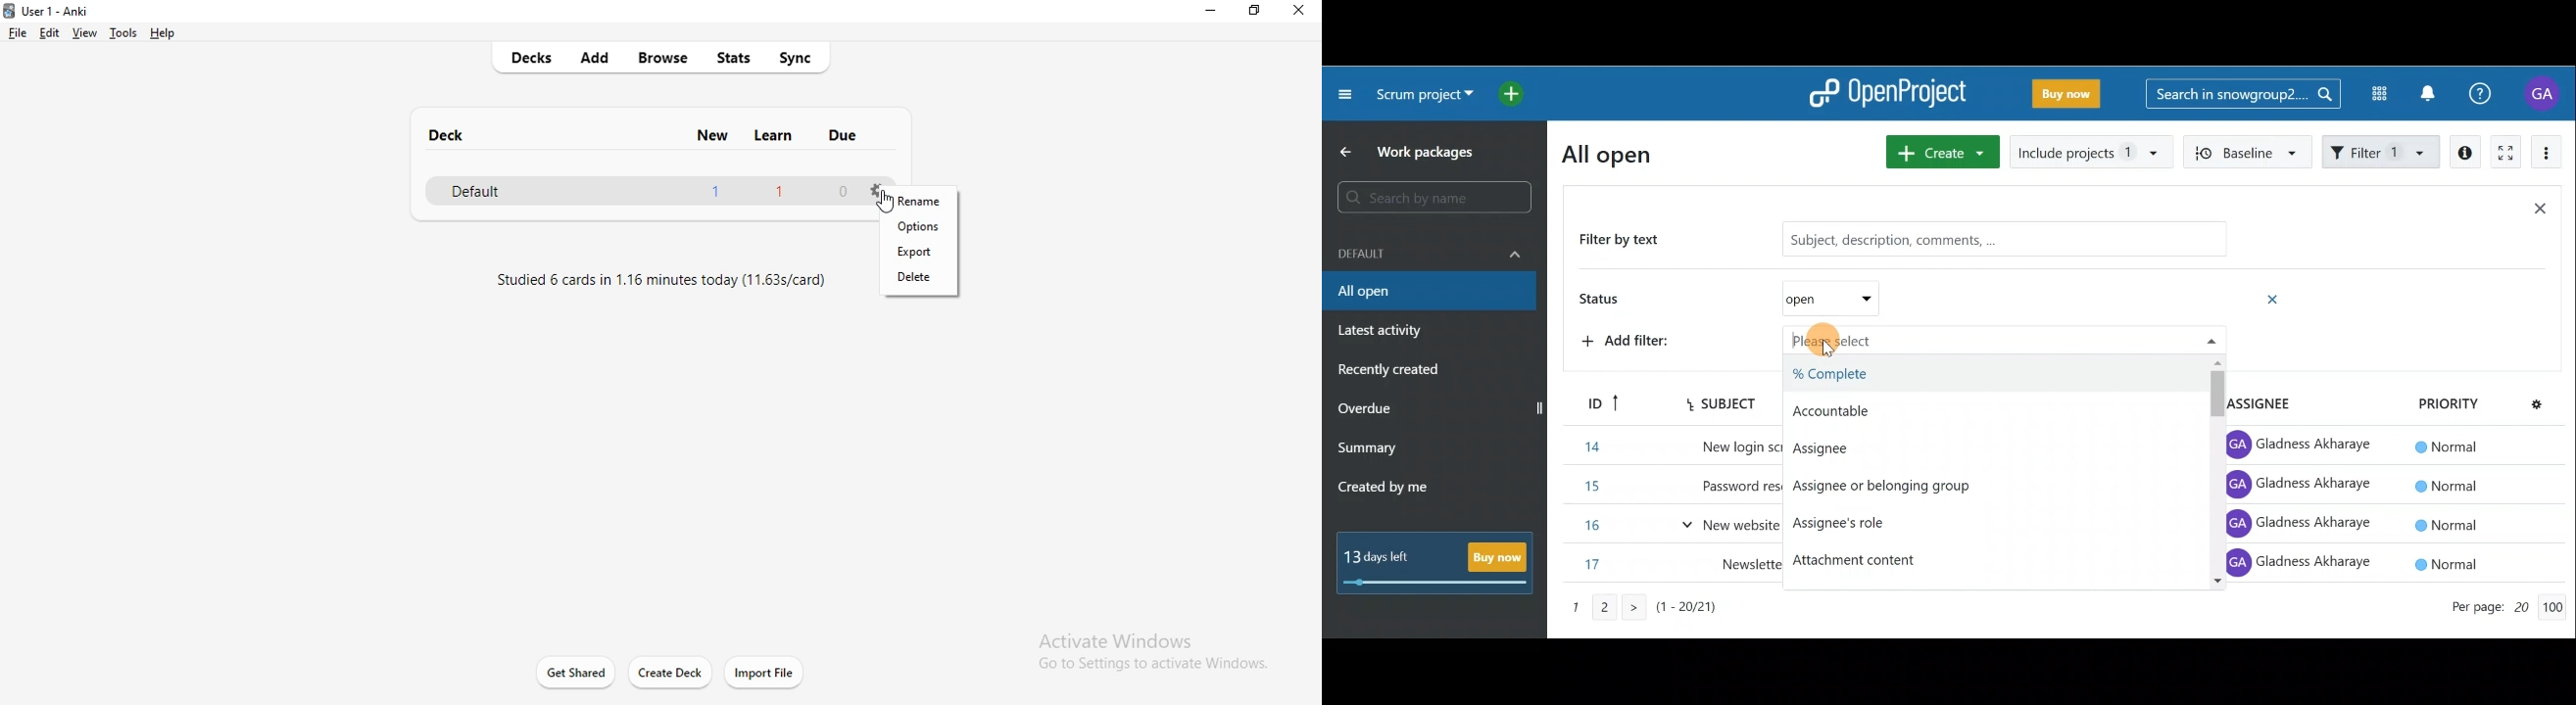 The image size is (2576, 728). I want to click on stats, so click(734, 57).